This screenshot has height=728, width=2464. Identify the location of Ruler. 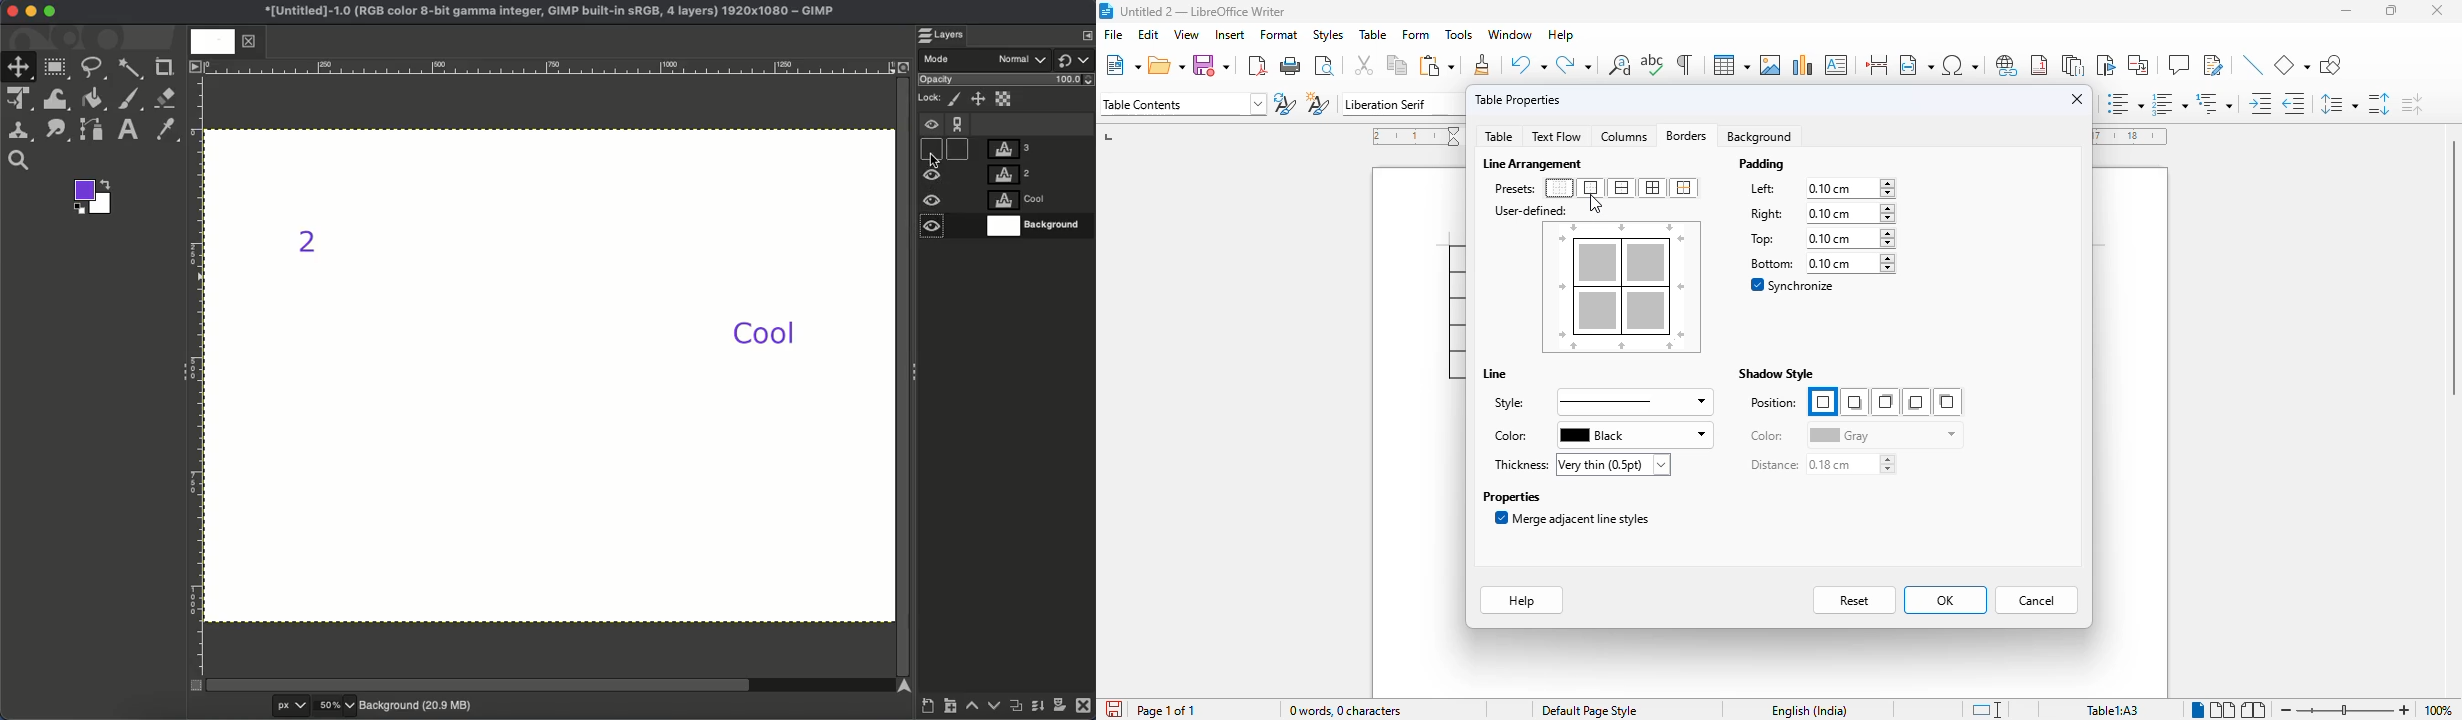
(549, 67).